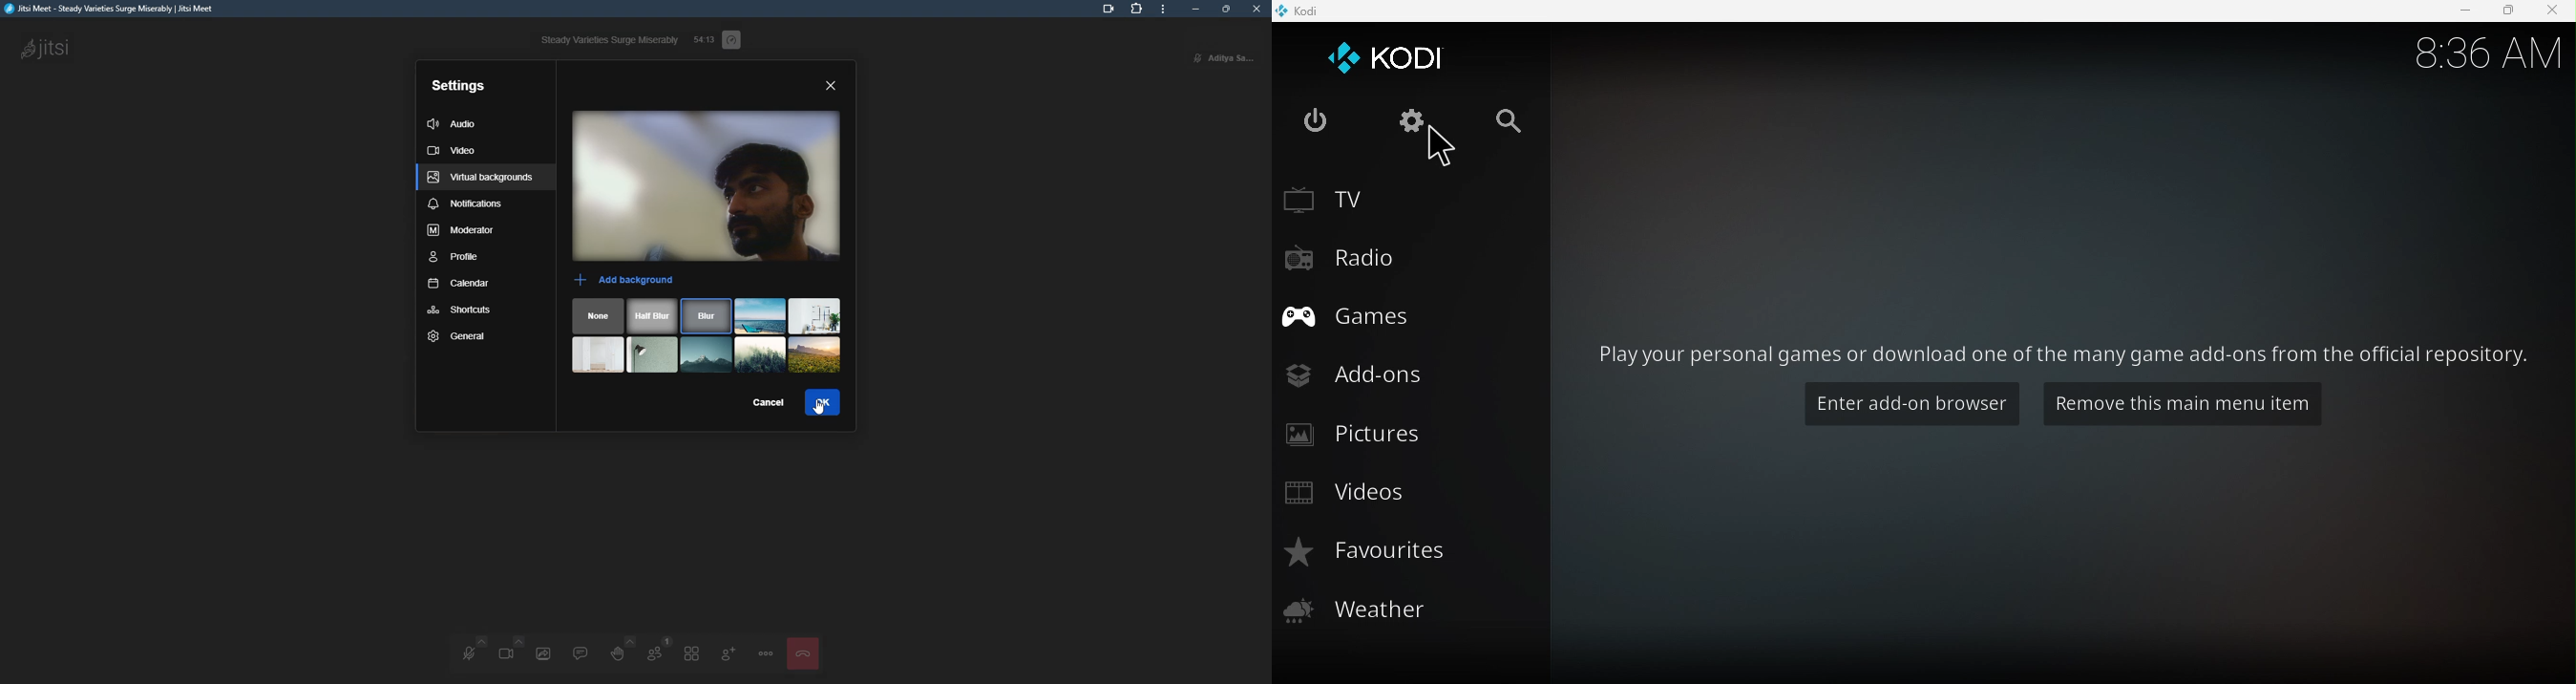 The image size is (2576, 700). Describe the element at coordinates (458, 287) in the screenshot. I see `calendar` at that location.